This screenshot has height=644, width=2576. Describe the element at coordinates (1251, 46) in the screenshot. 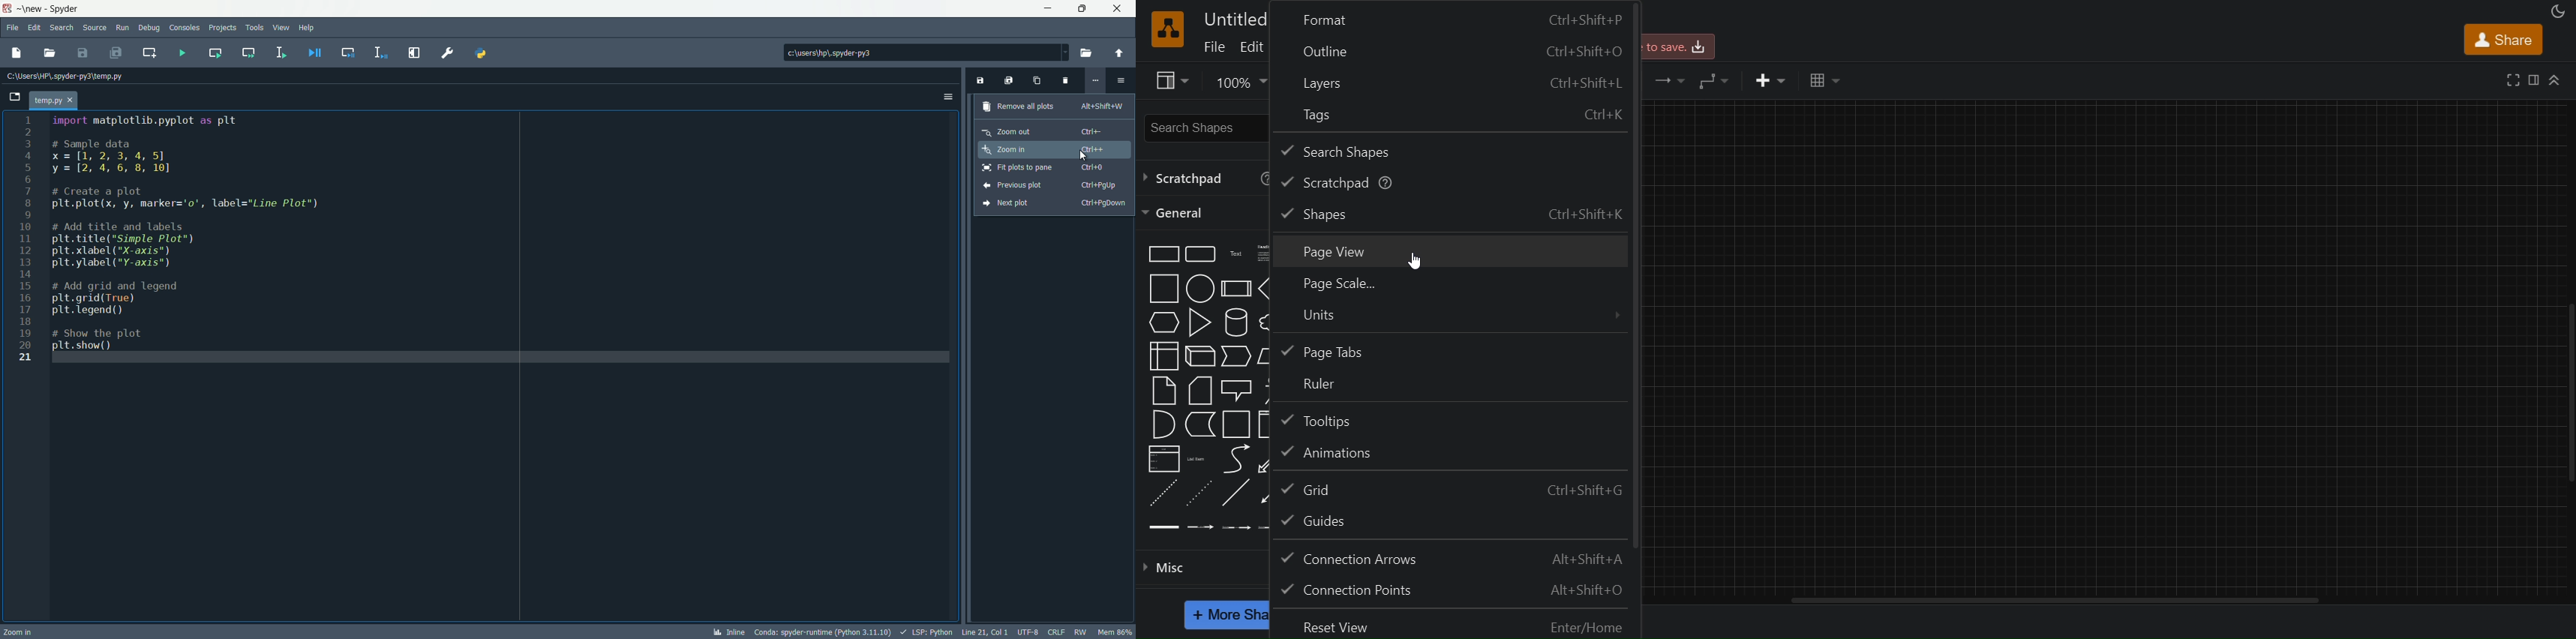

I see `edit` at that location.